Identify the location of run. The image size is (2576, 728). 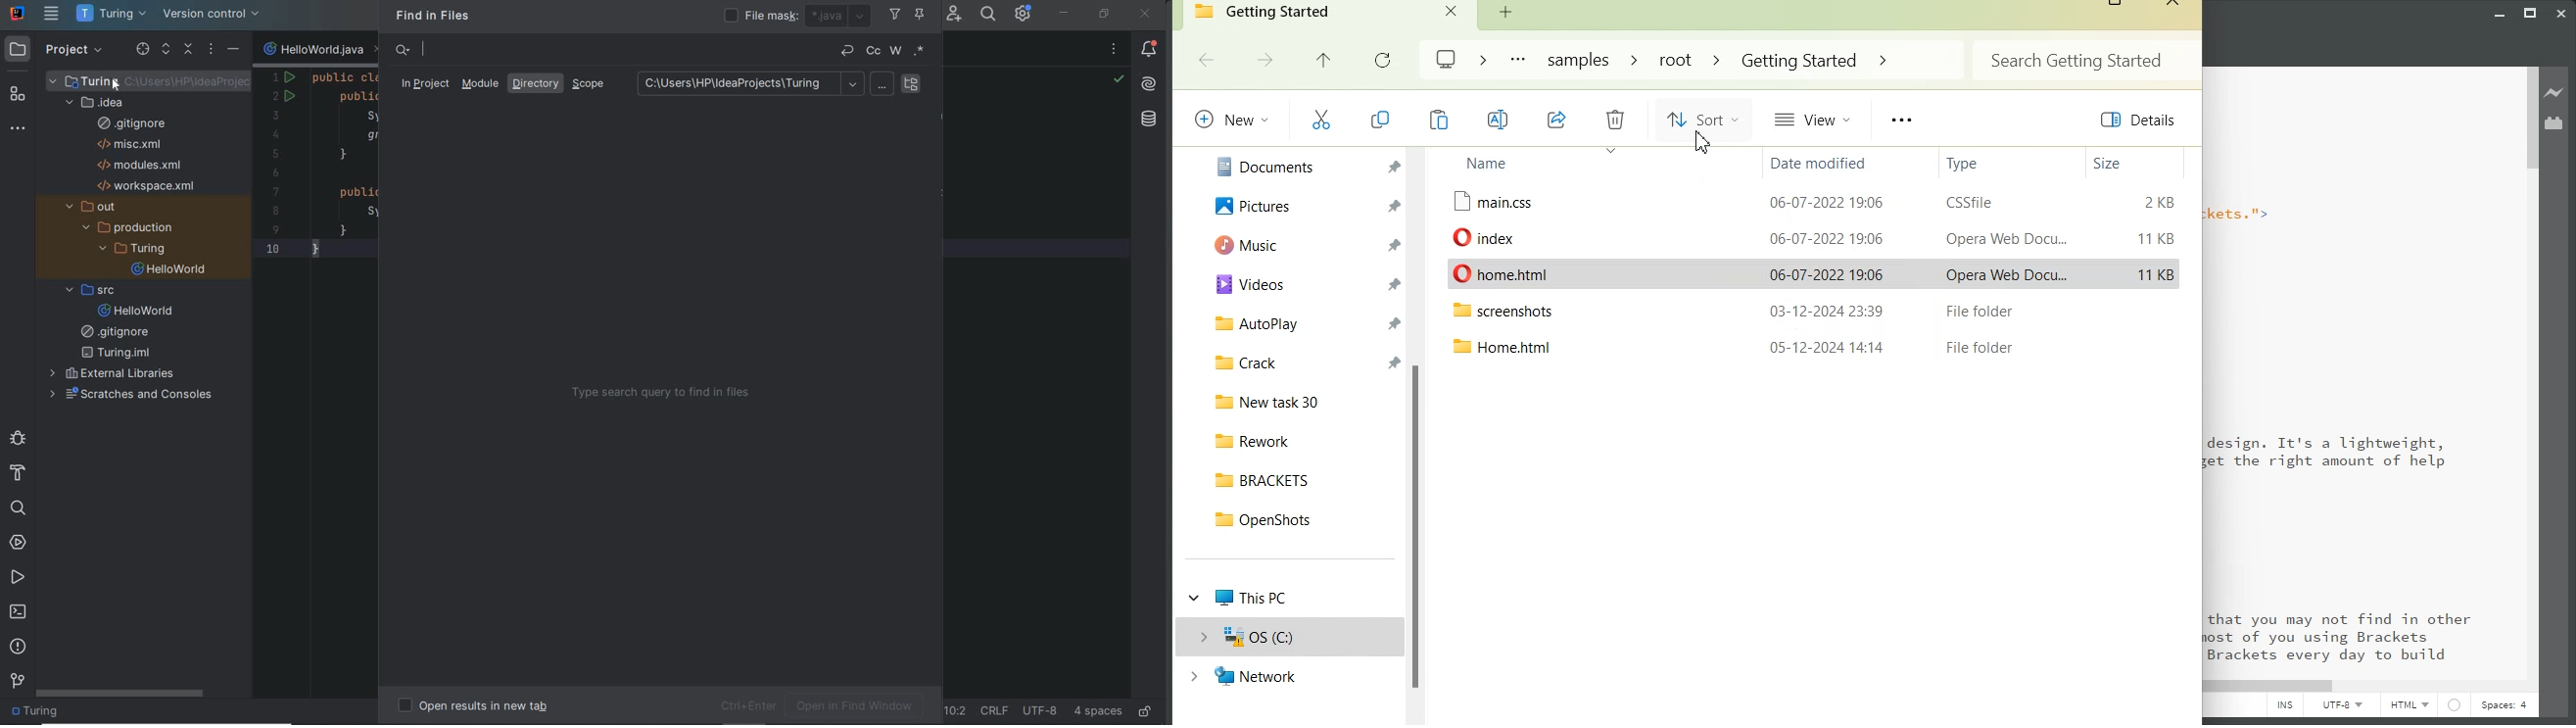
(17, 577).